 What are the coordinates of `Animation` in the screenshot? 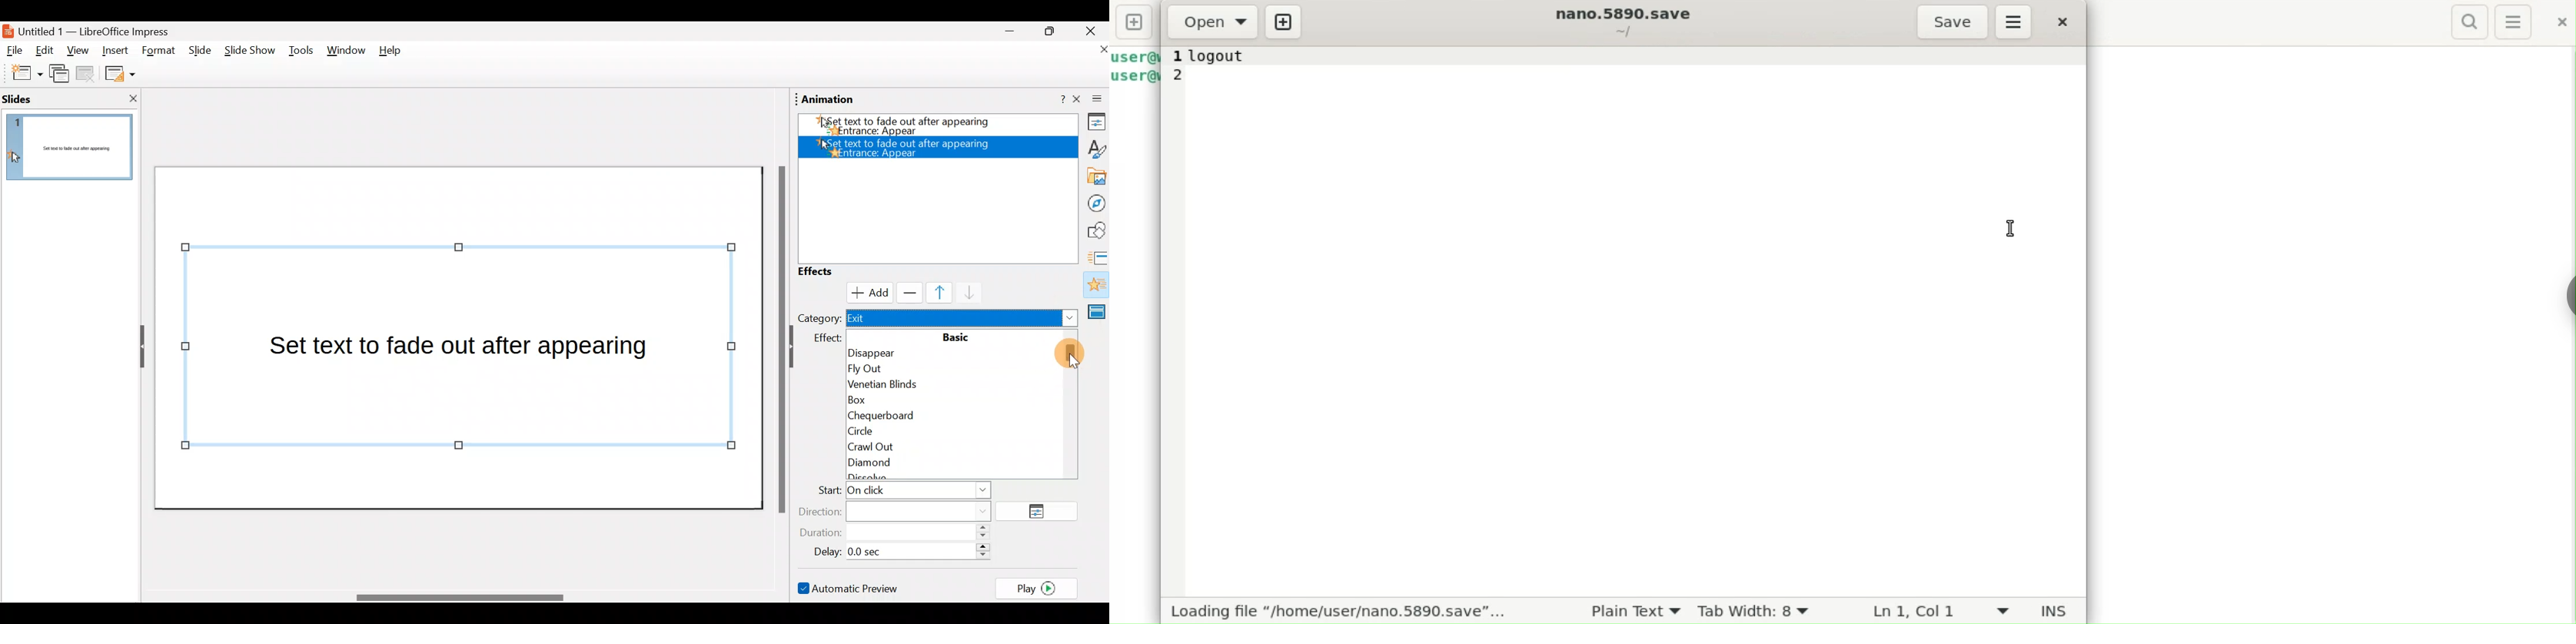 It's located at (1096, 286).